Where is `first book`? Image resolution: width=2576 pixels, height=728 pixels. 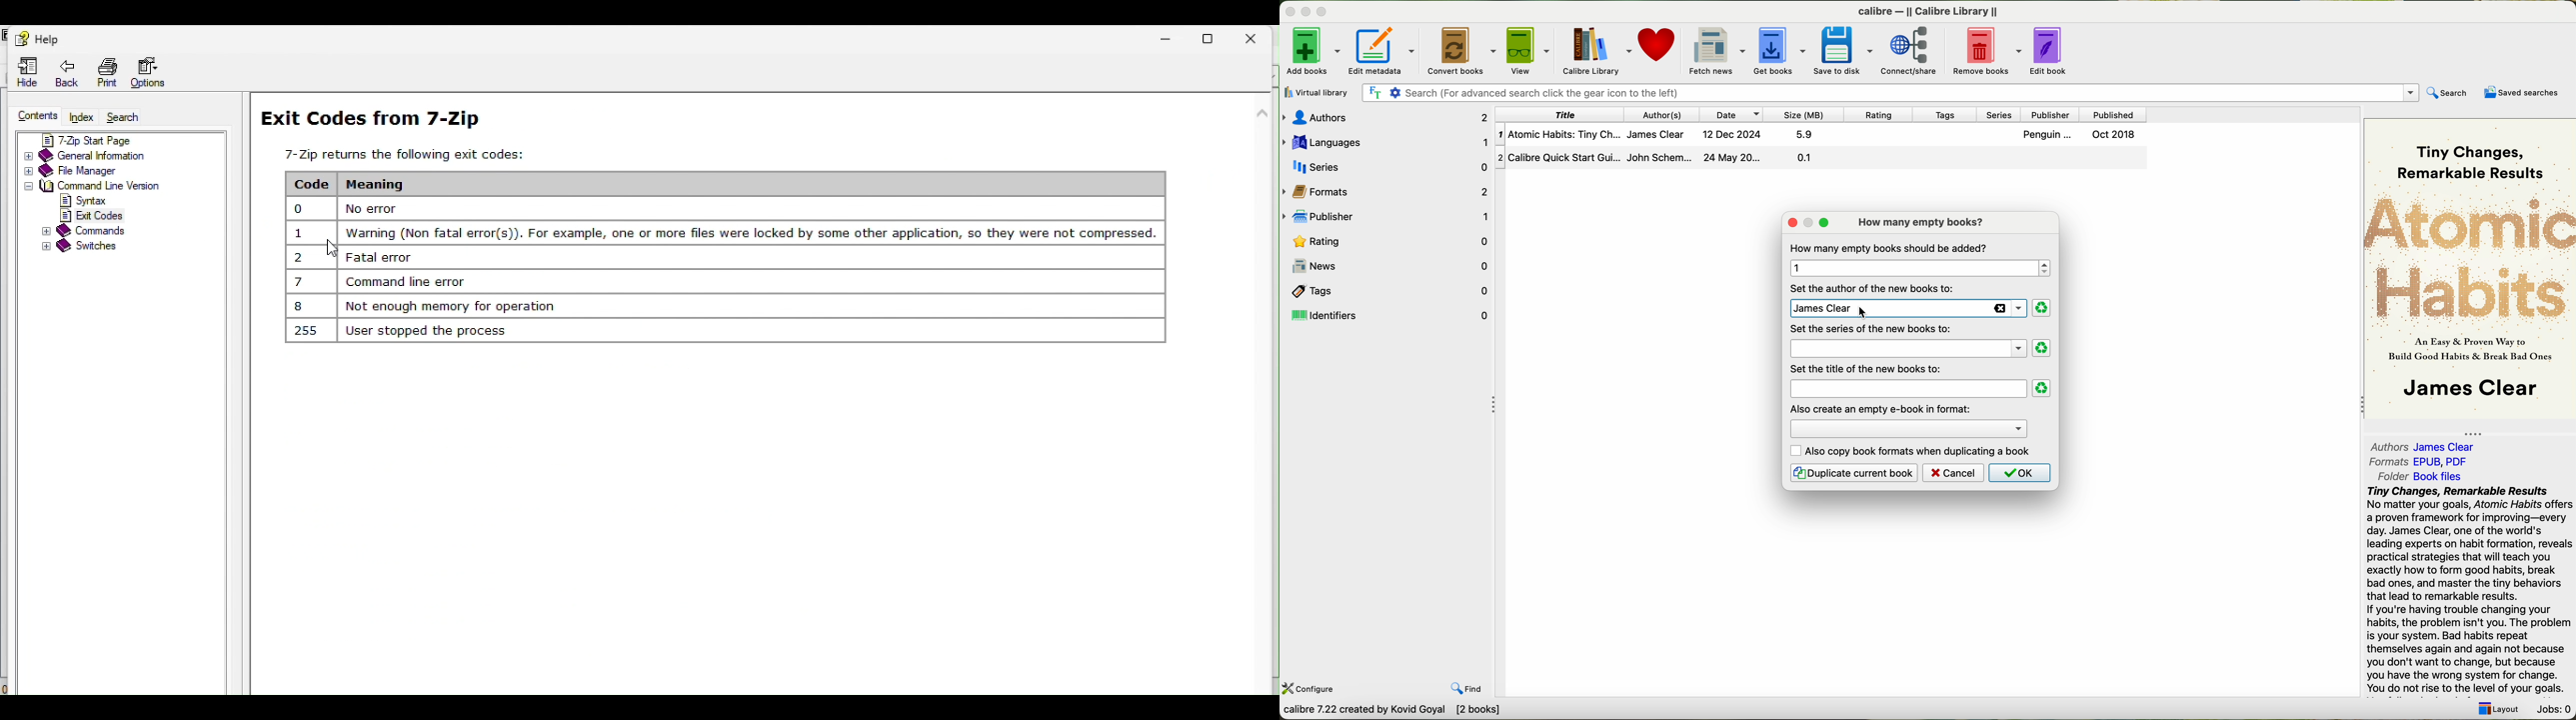
first book is located at coordinates (1823, 134).